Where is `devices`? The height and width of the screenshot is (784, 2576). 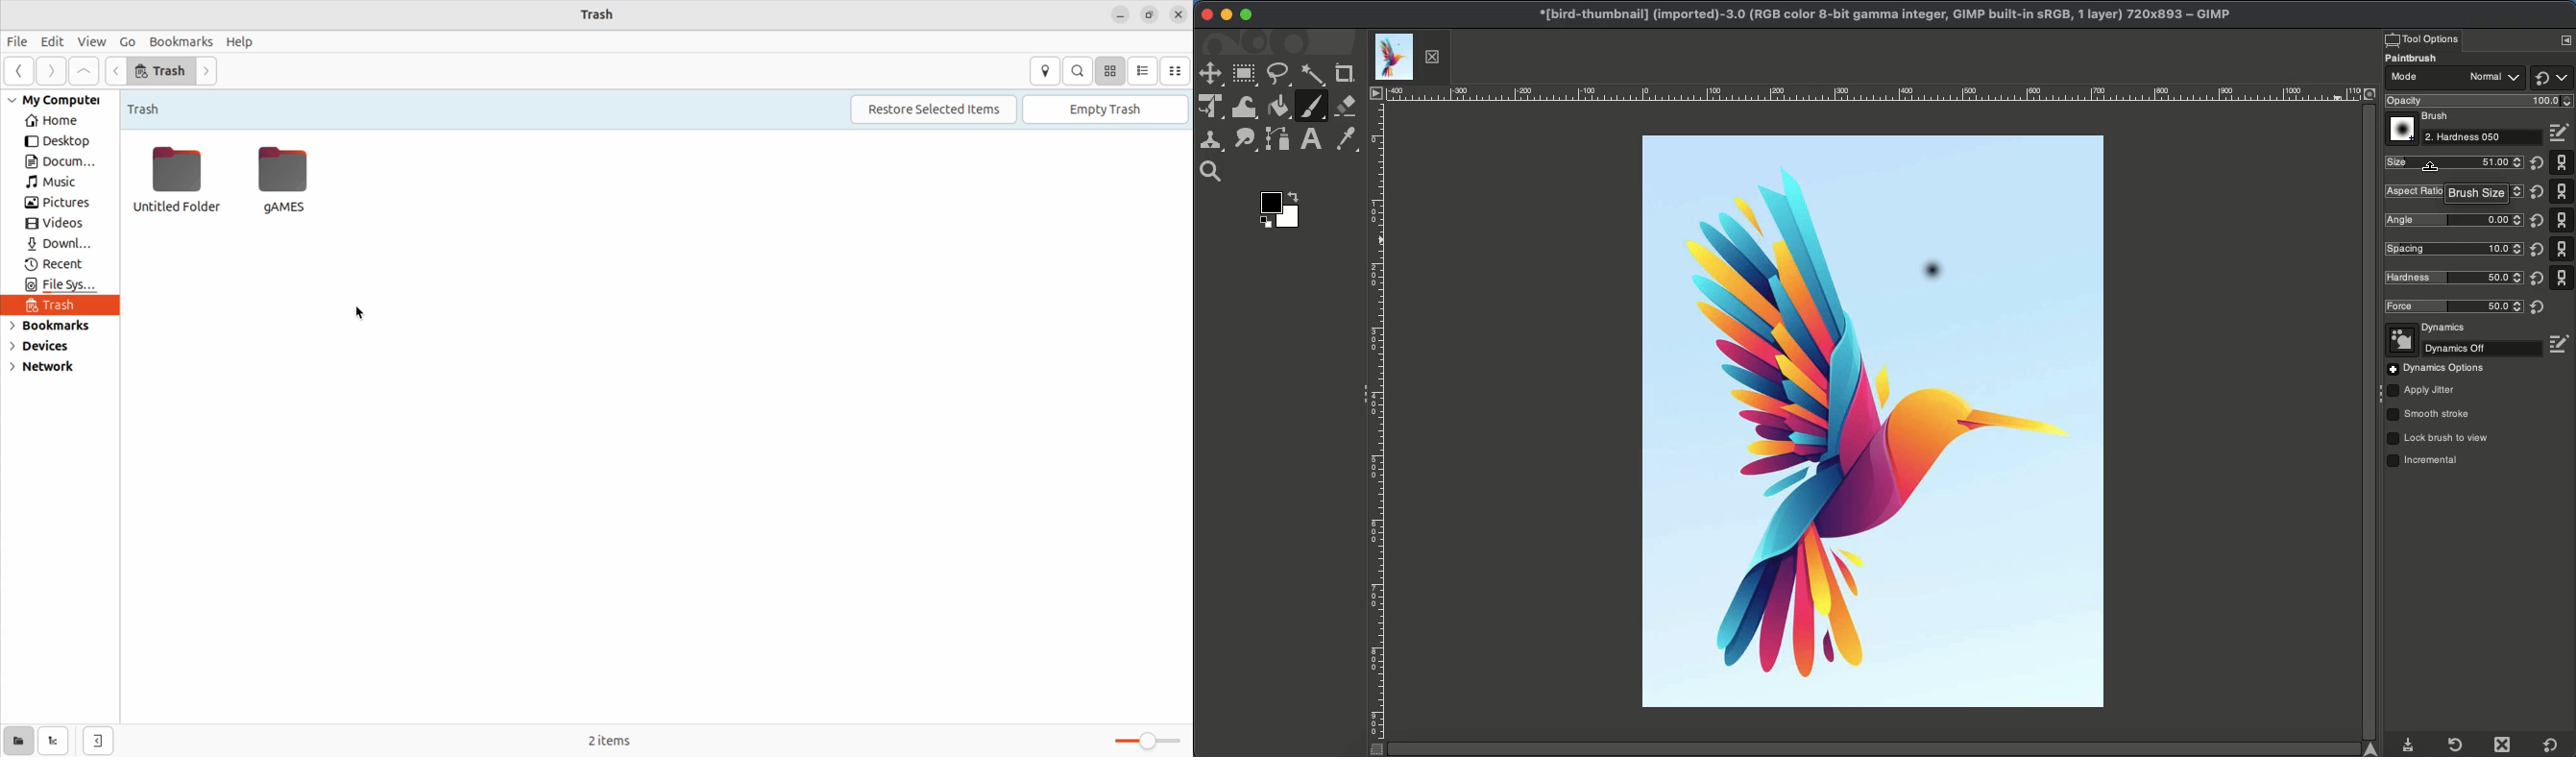 devices is located at coordinates (53, 348).